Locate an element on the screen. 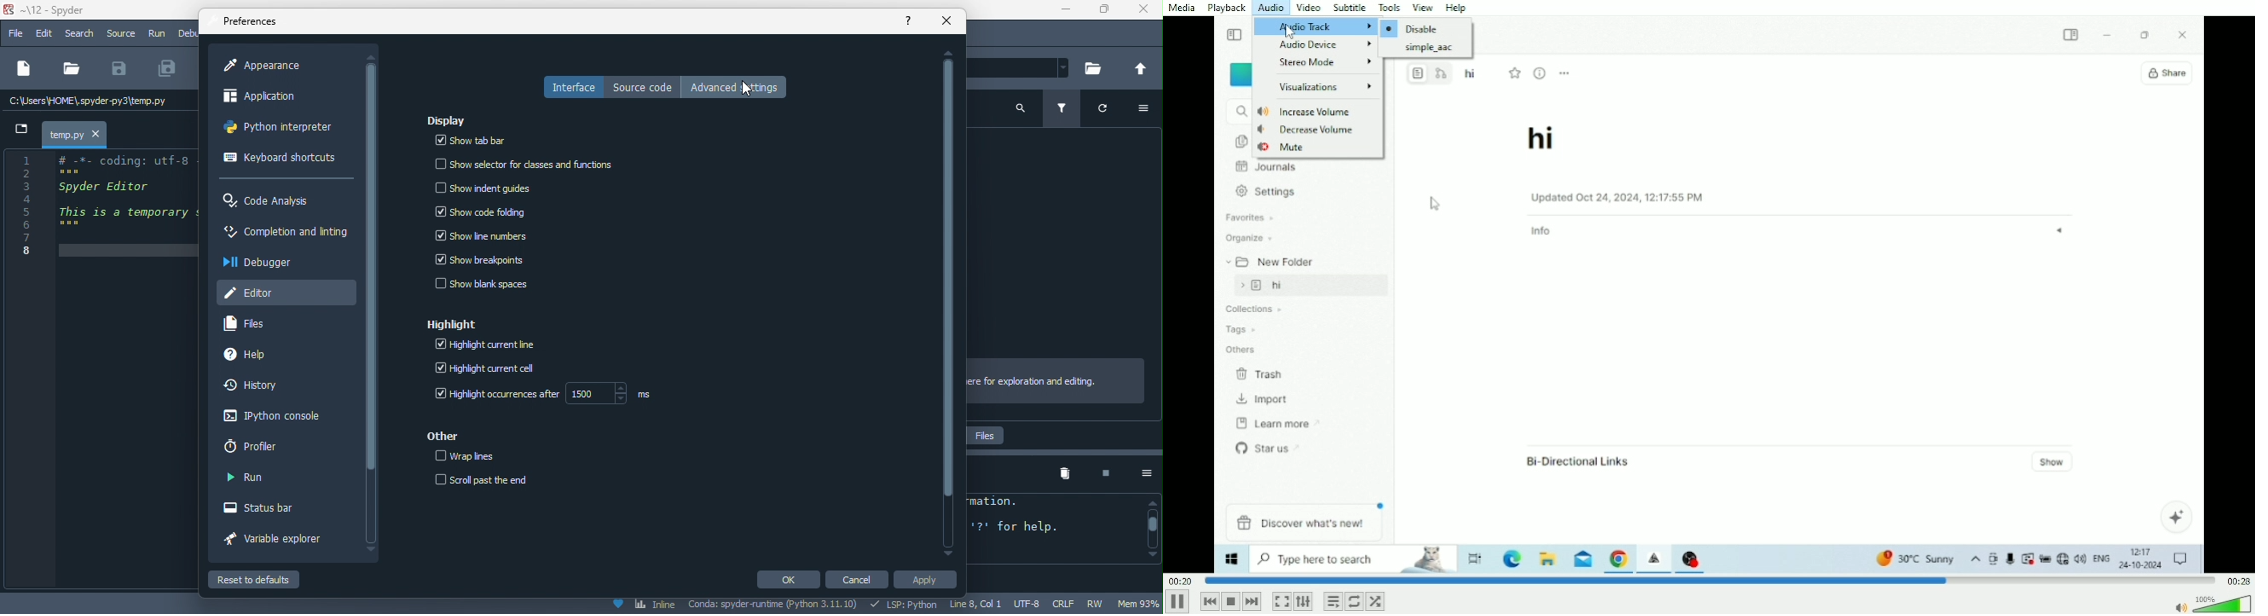 This screenshot has width=2268, height=616. remaining time "00:28" is located at coordinates (2237, 580).